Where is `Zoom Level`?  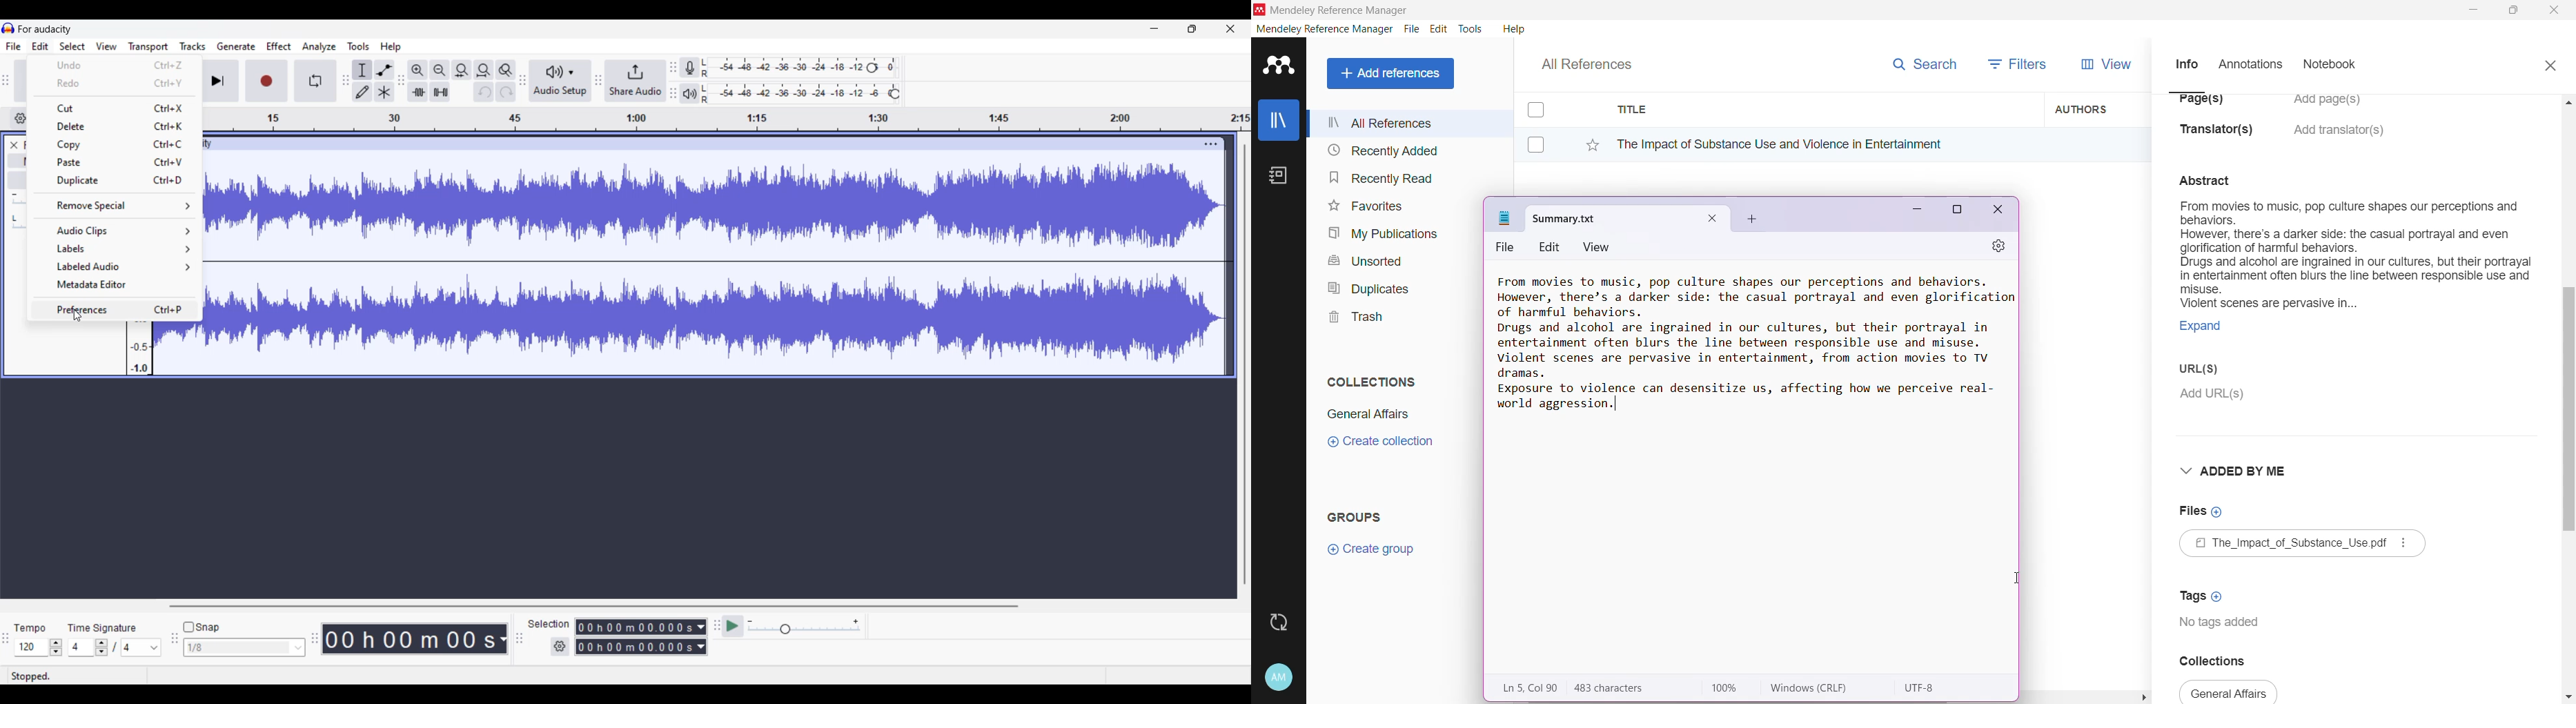 Zoom Level is located at coordinates (1731, 688).